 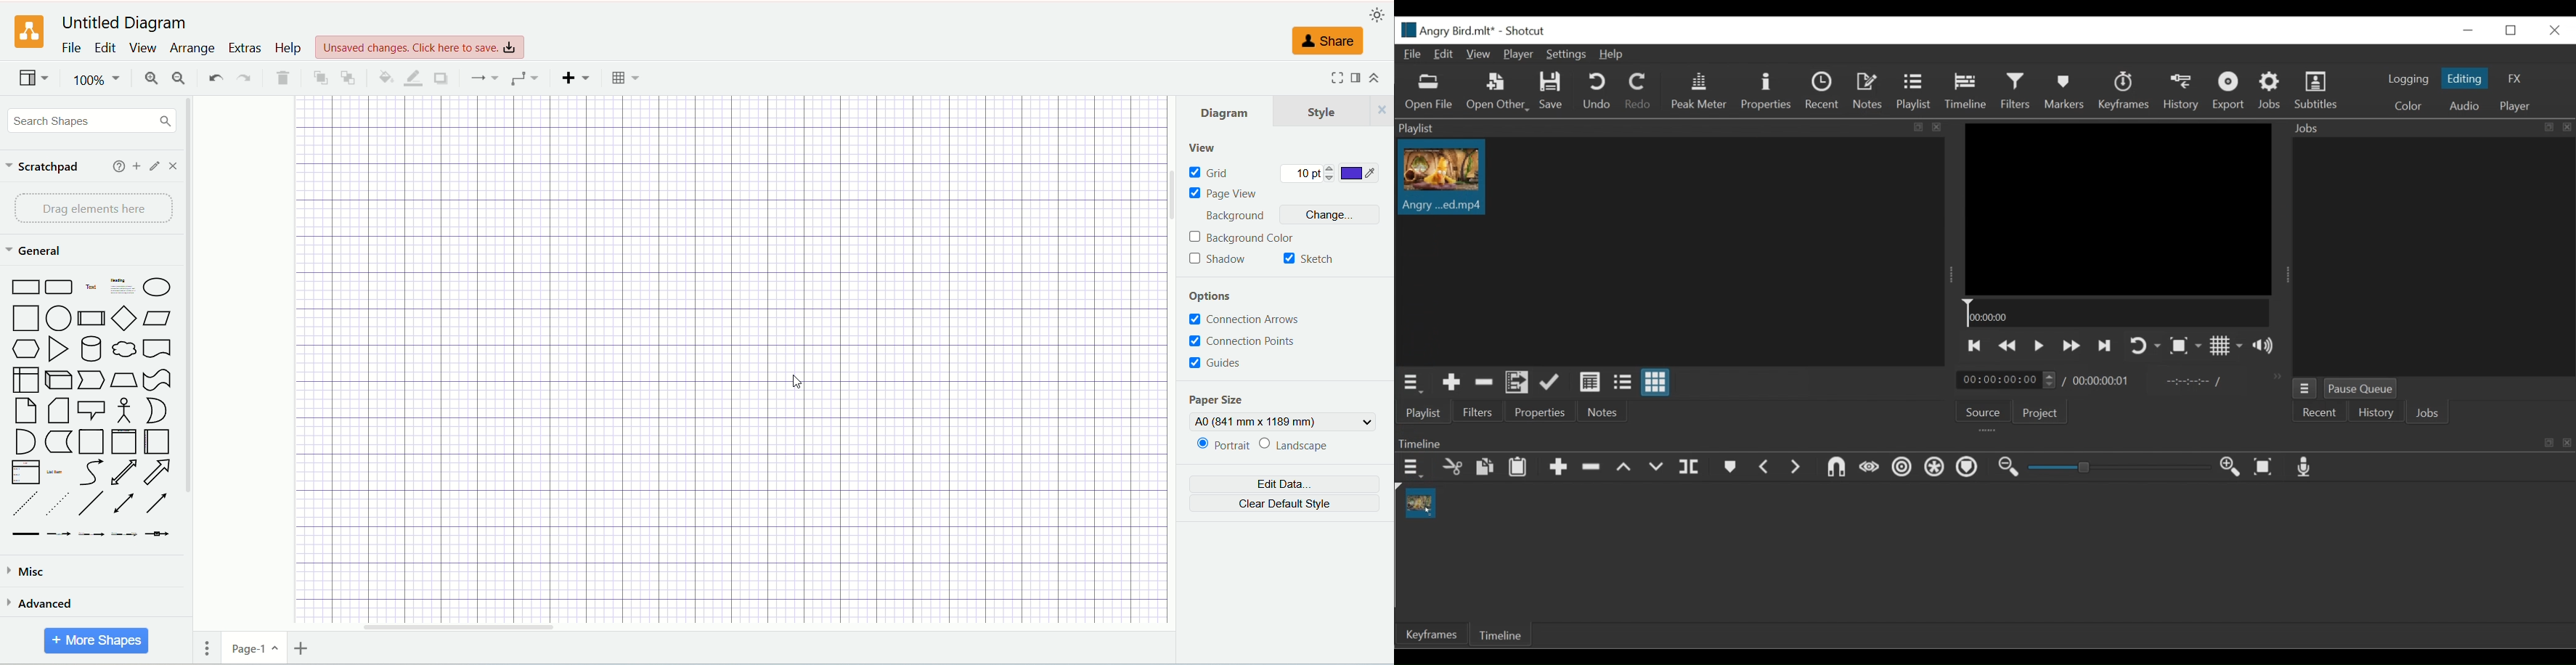 What do you see at coordinates (127, 504) in the screenshot?
I see `Bidirectional Connector` at bounding box center [127, 504].